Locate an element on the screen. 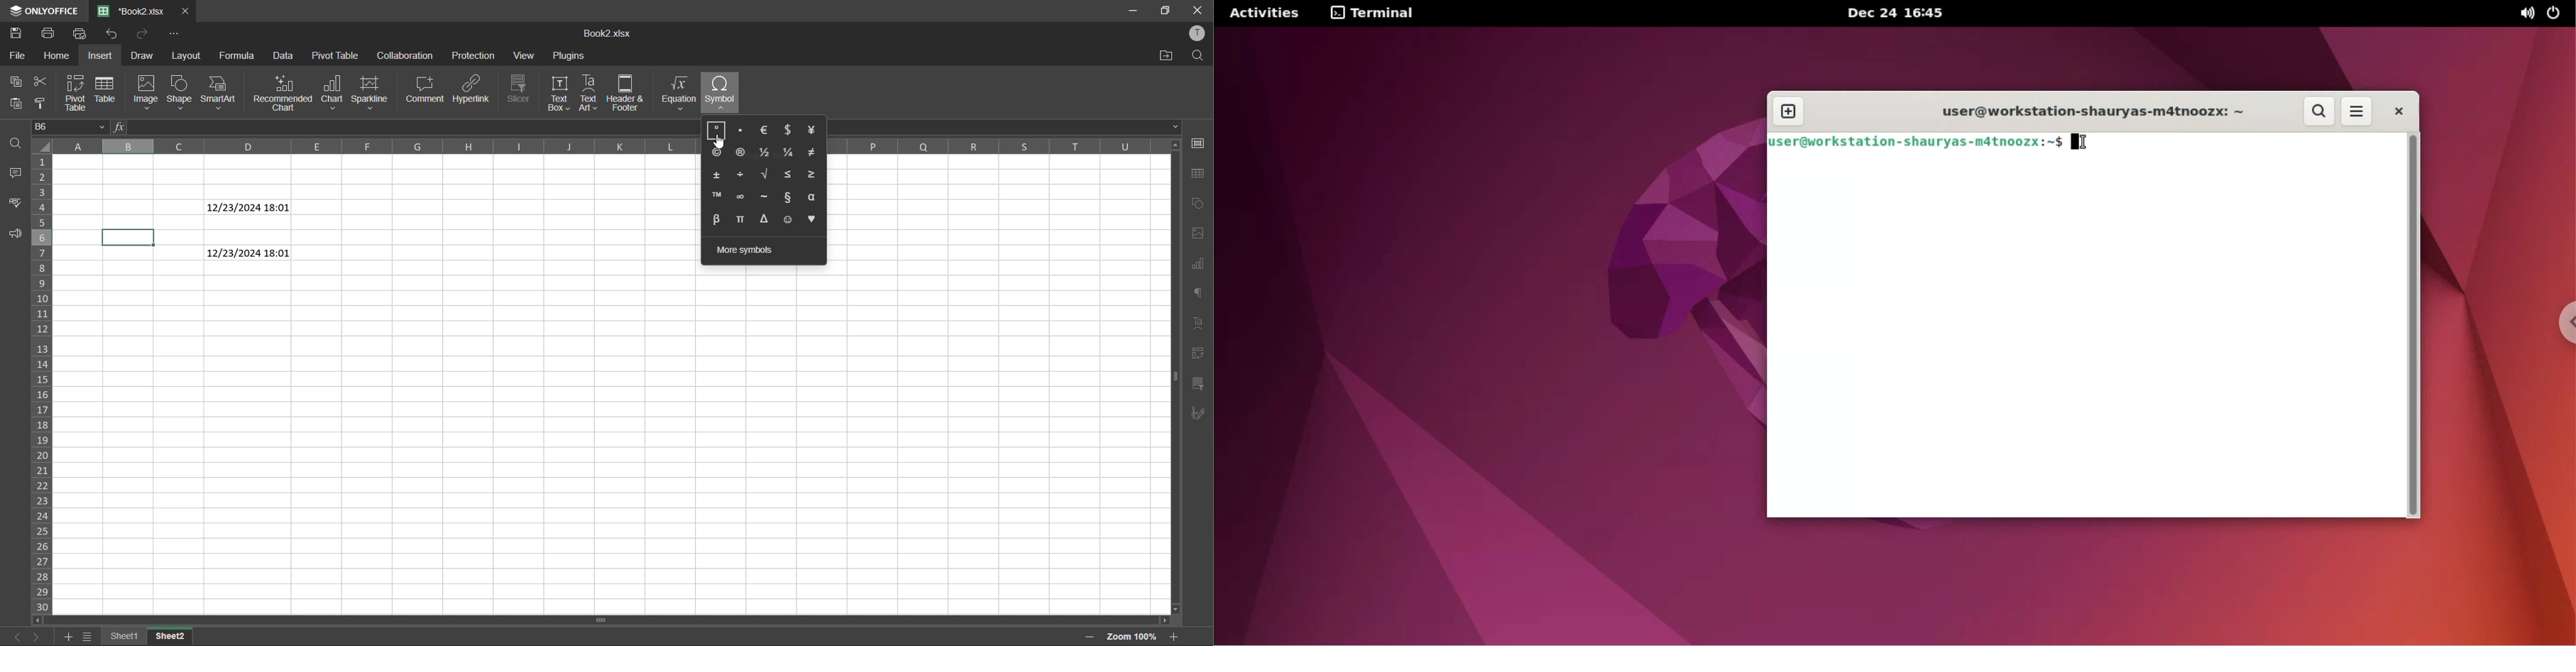 Image resolution: width=2576 pixels, height=672 pixels. book2.xlsx is located at coordinates (607, 37).